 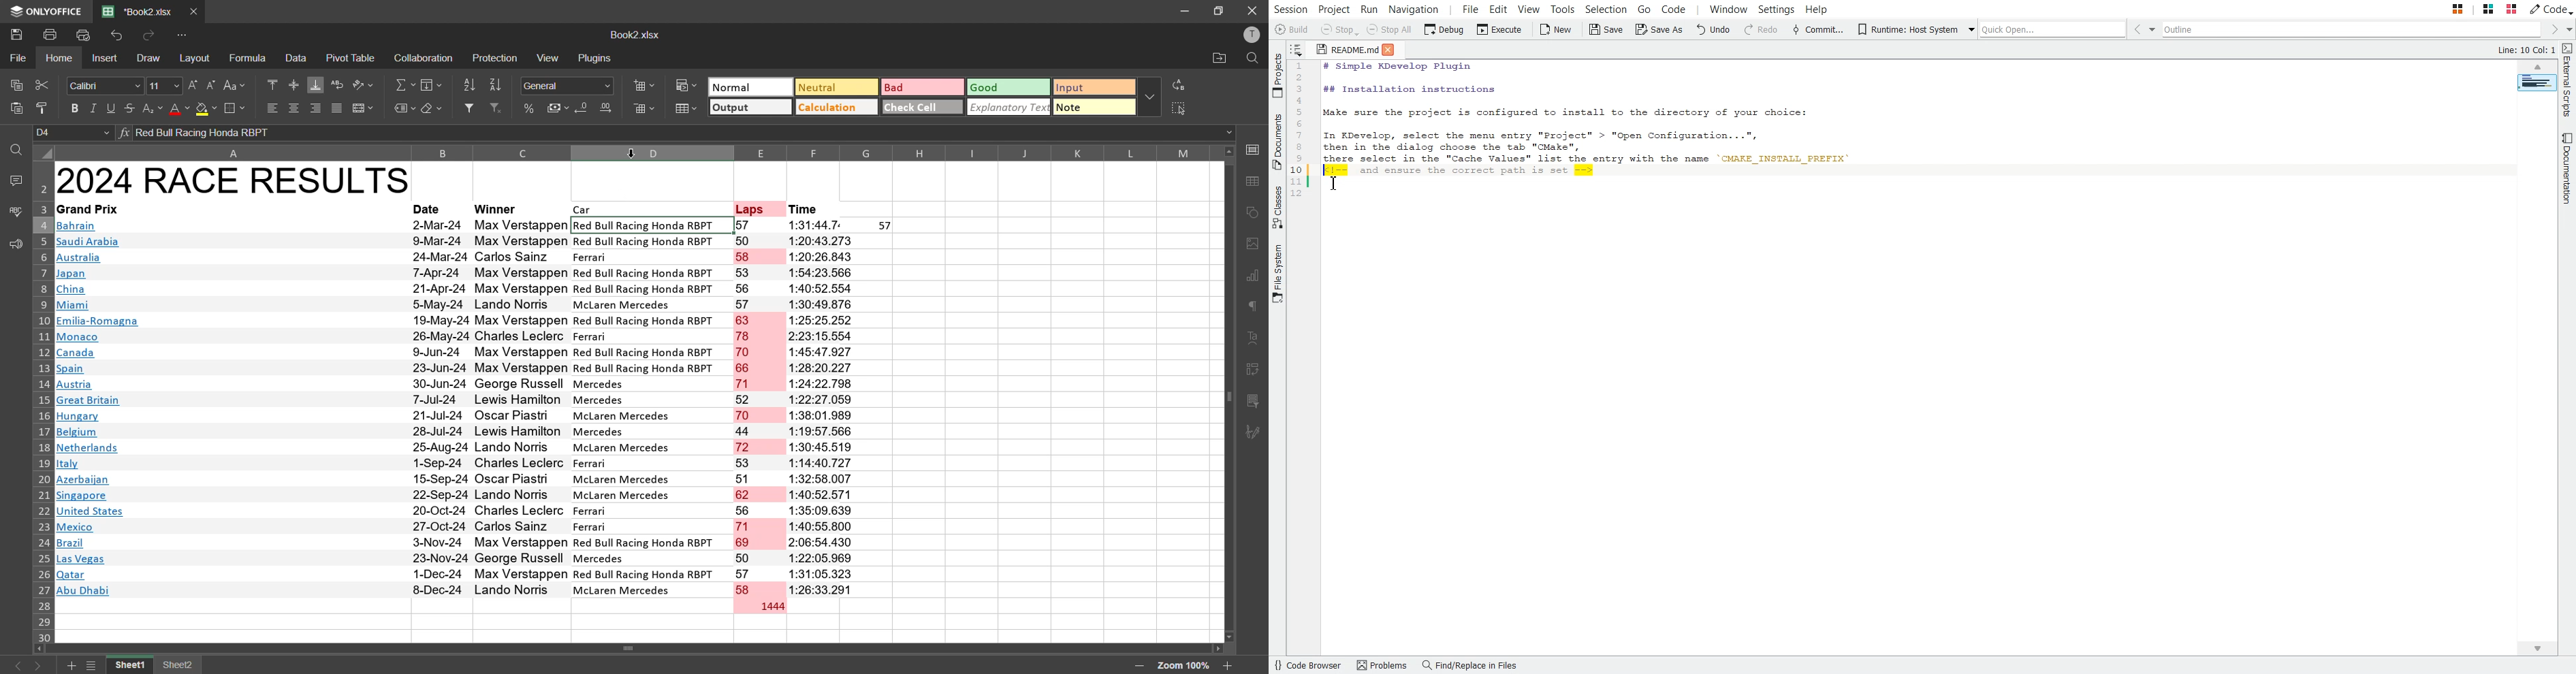 I want to click on grand prix, so click(x=87, y=209).